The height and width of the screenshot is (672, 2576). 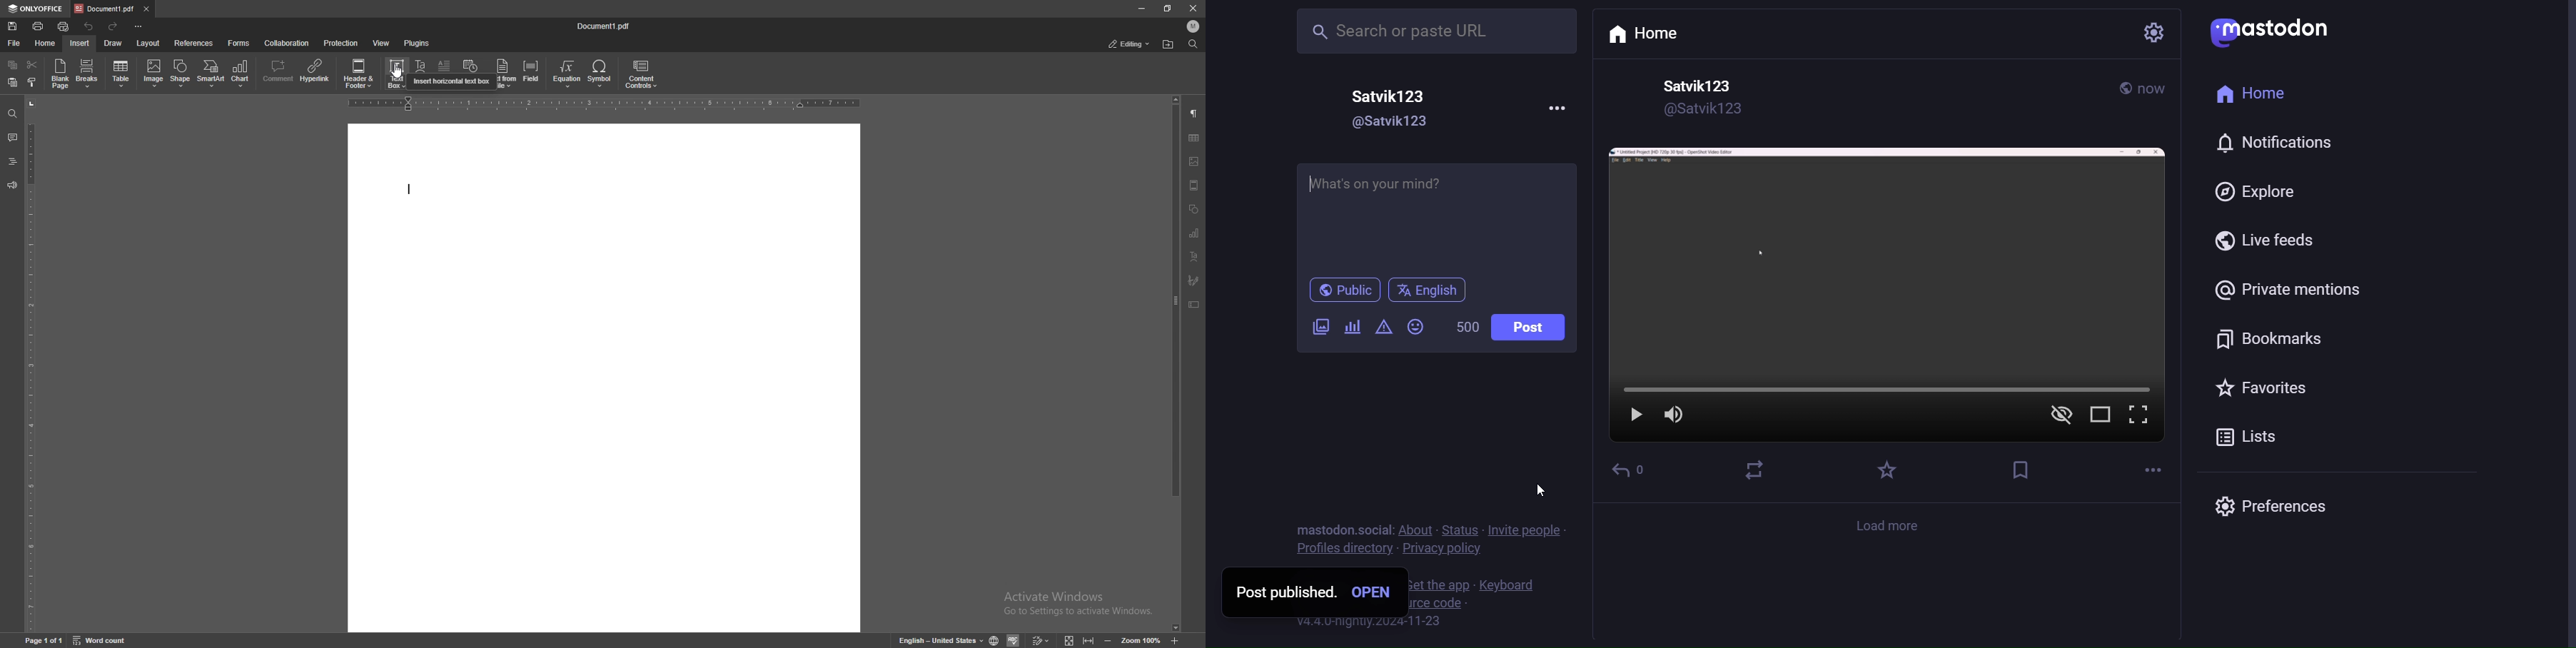 What do you see at coordinates (113, 43) in the screenshot?
I see `draw` at bounding box center [113, 43].